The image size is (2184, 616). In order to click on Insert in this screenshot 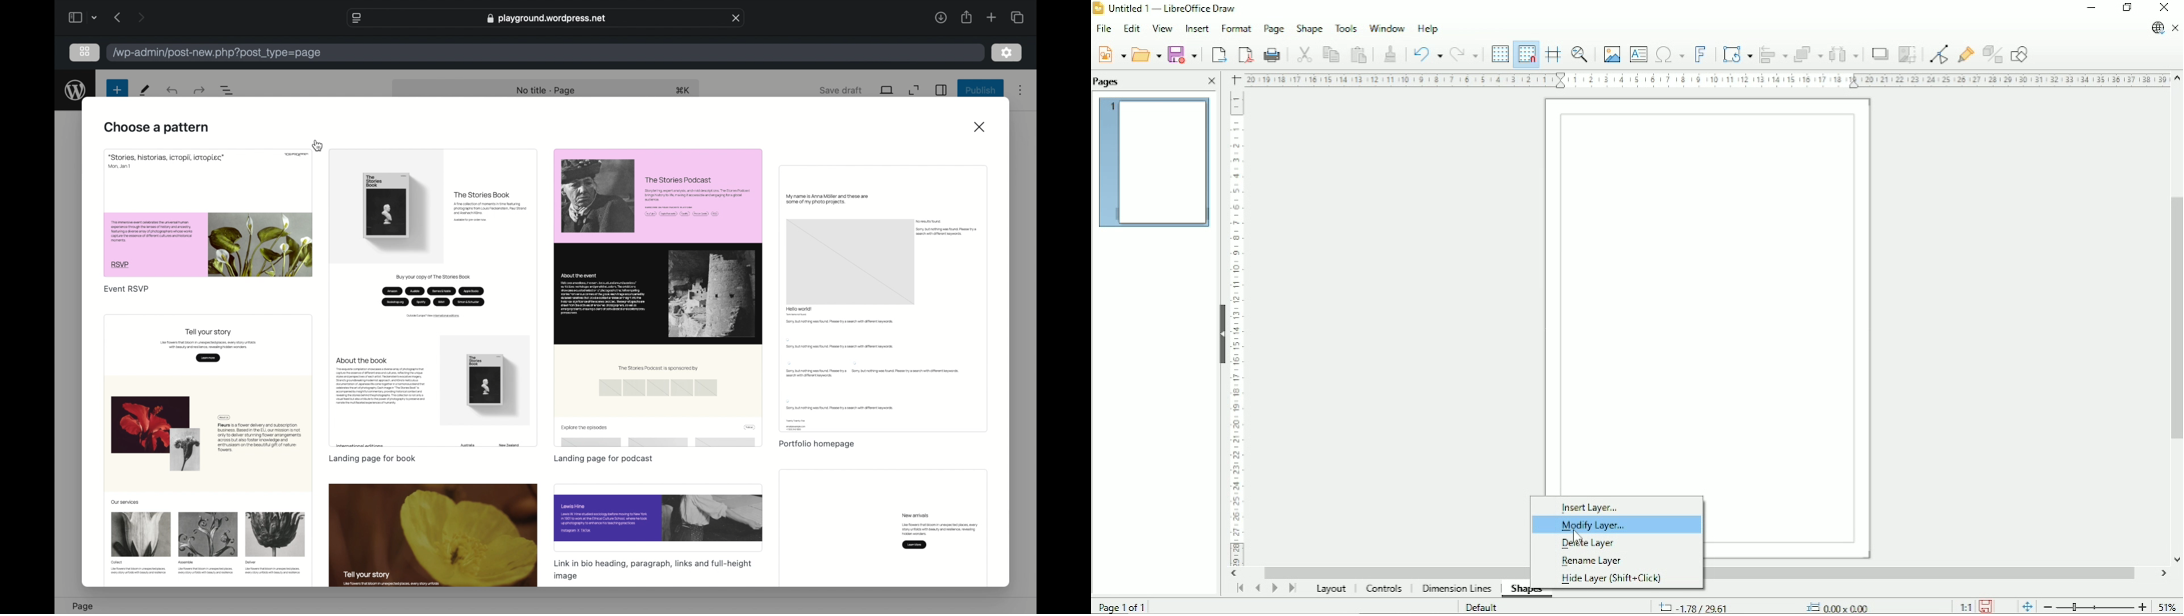, I will do `click(1198, 28)`.